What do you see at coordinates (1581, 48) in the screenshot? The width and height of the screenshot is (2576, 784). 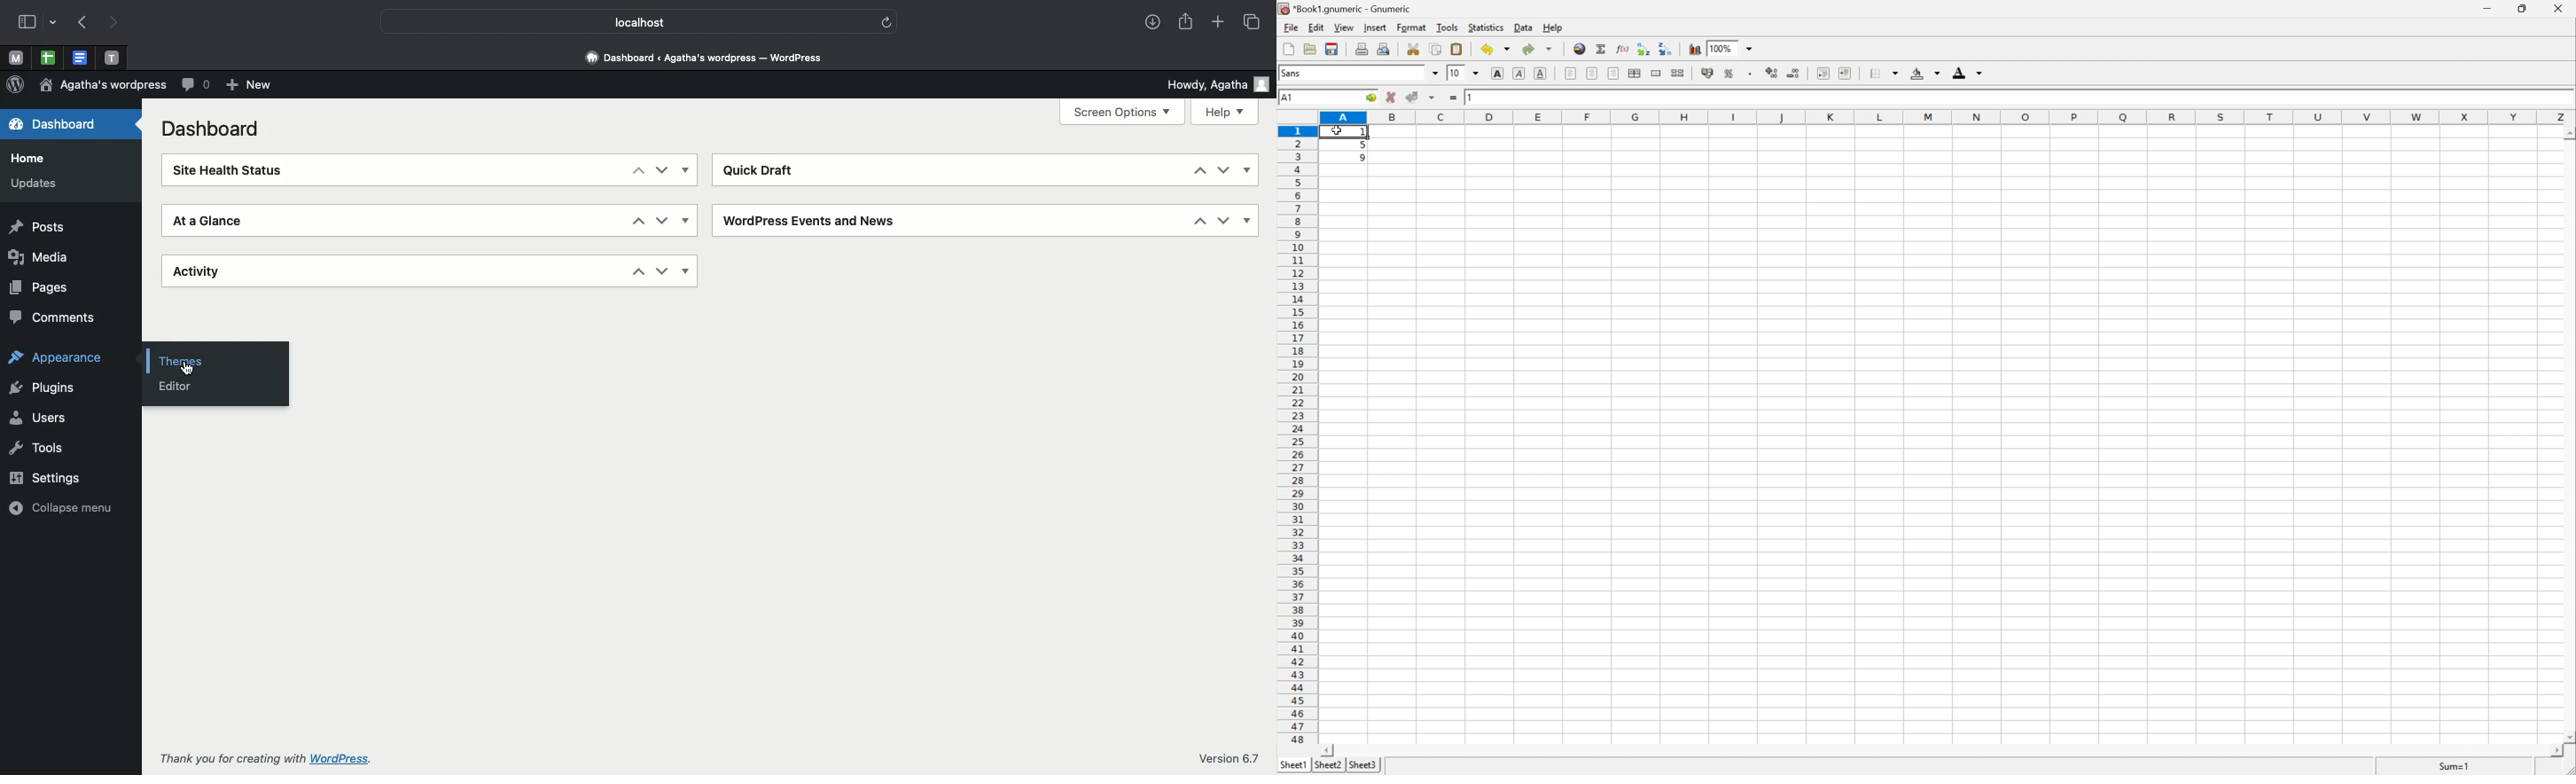 I see `insert hyperlink` at bounding box center [1581, 48].